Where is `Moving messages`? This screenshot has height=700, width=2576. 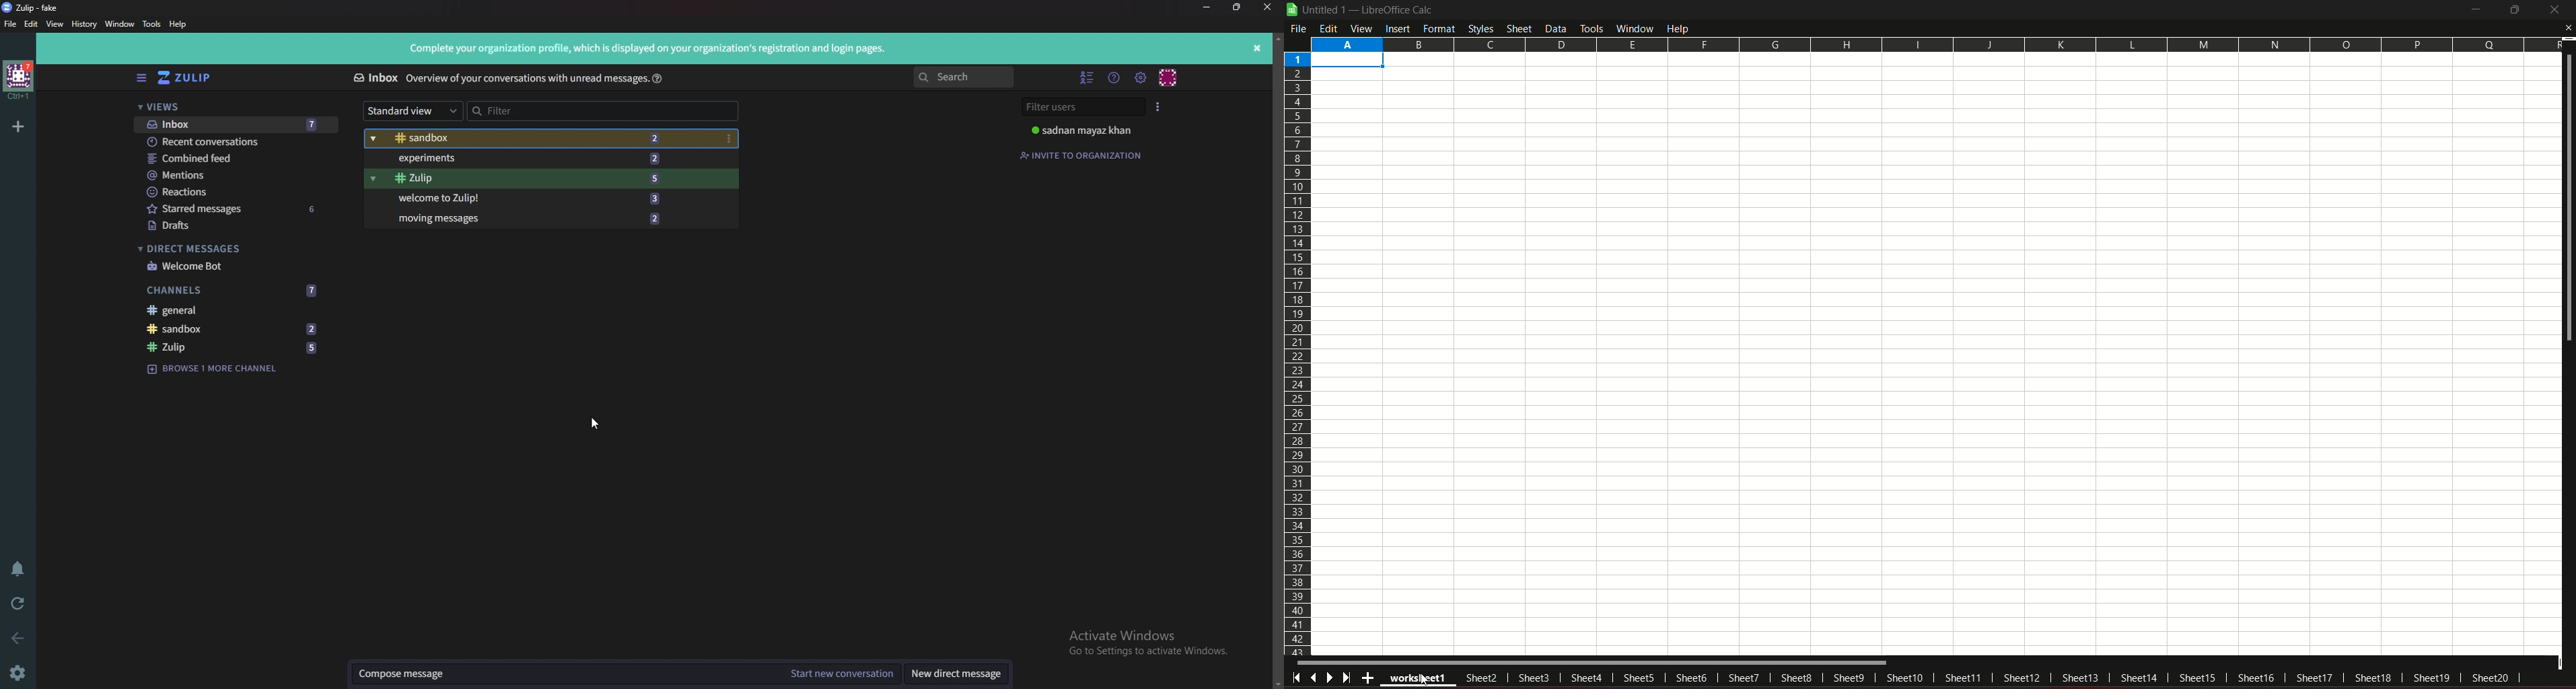 Moving messages is located at coordinates (533, 219).